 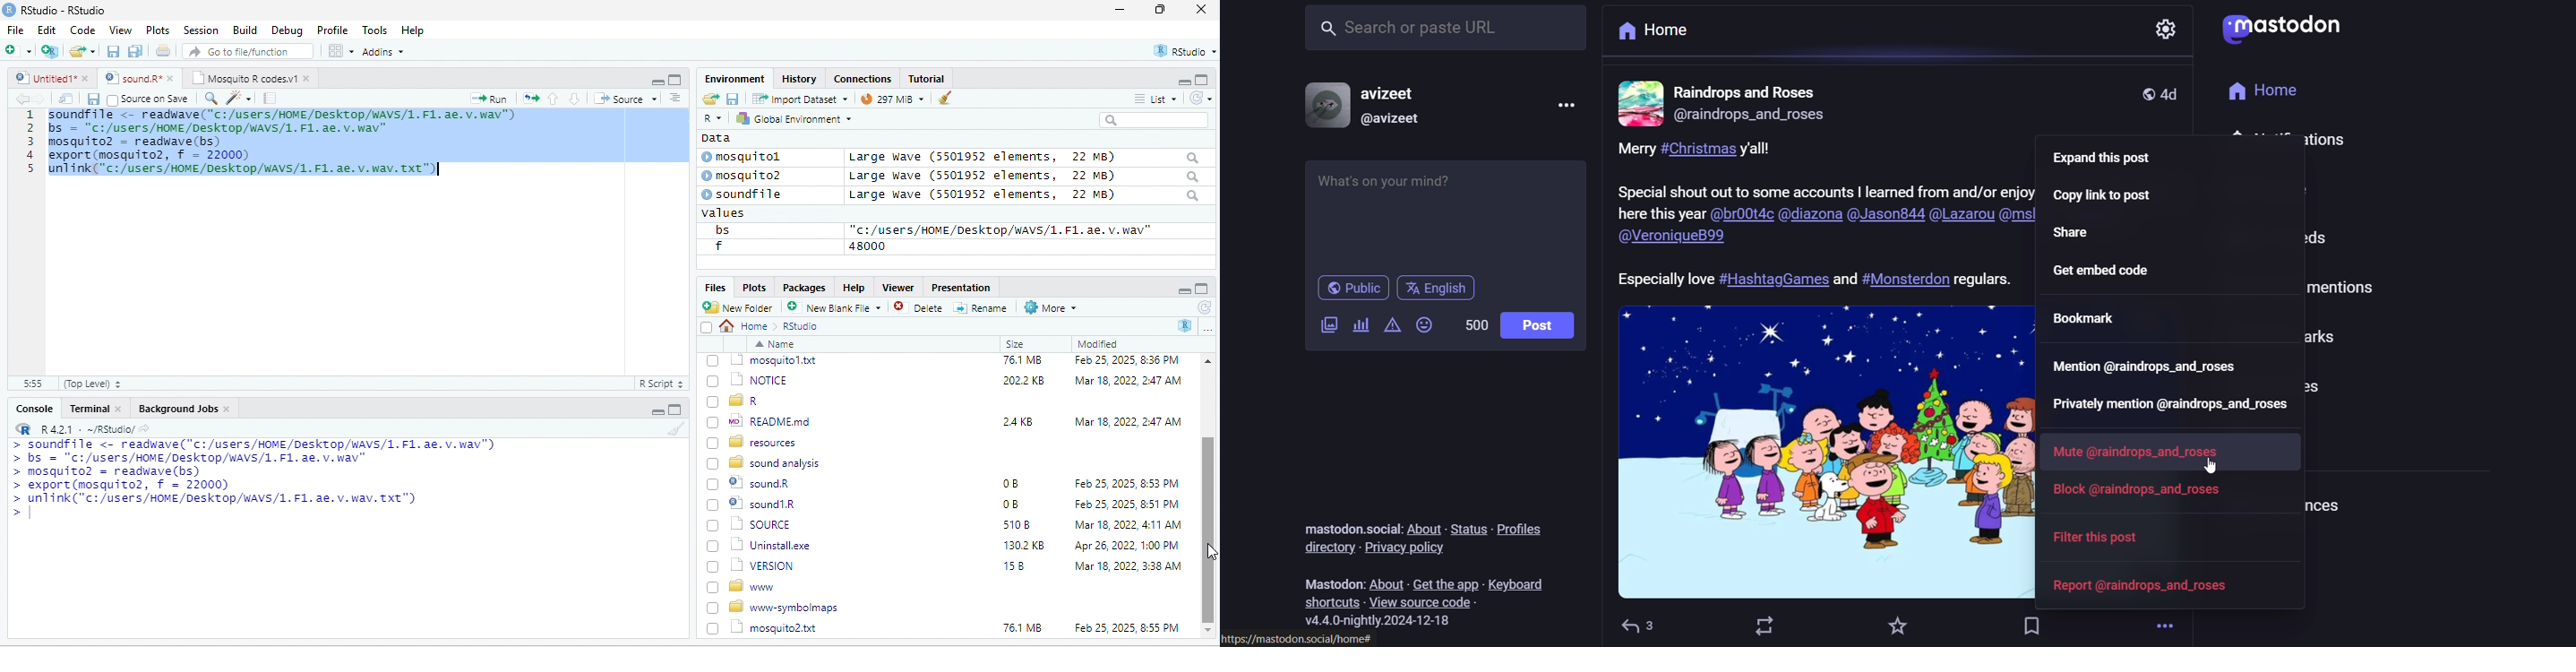 I want to click on close, so click(x=1201, y=11).